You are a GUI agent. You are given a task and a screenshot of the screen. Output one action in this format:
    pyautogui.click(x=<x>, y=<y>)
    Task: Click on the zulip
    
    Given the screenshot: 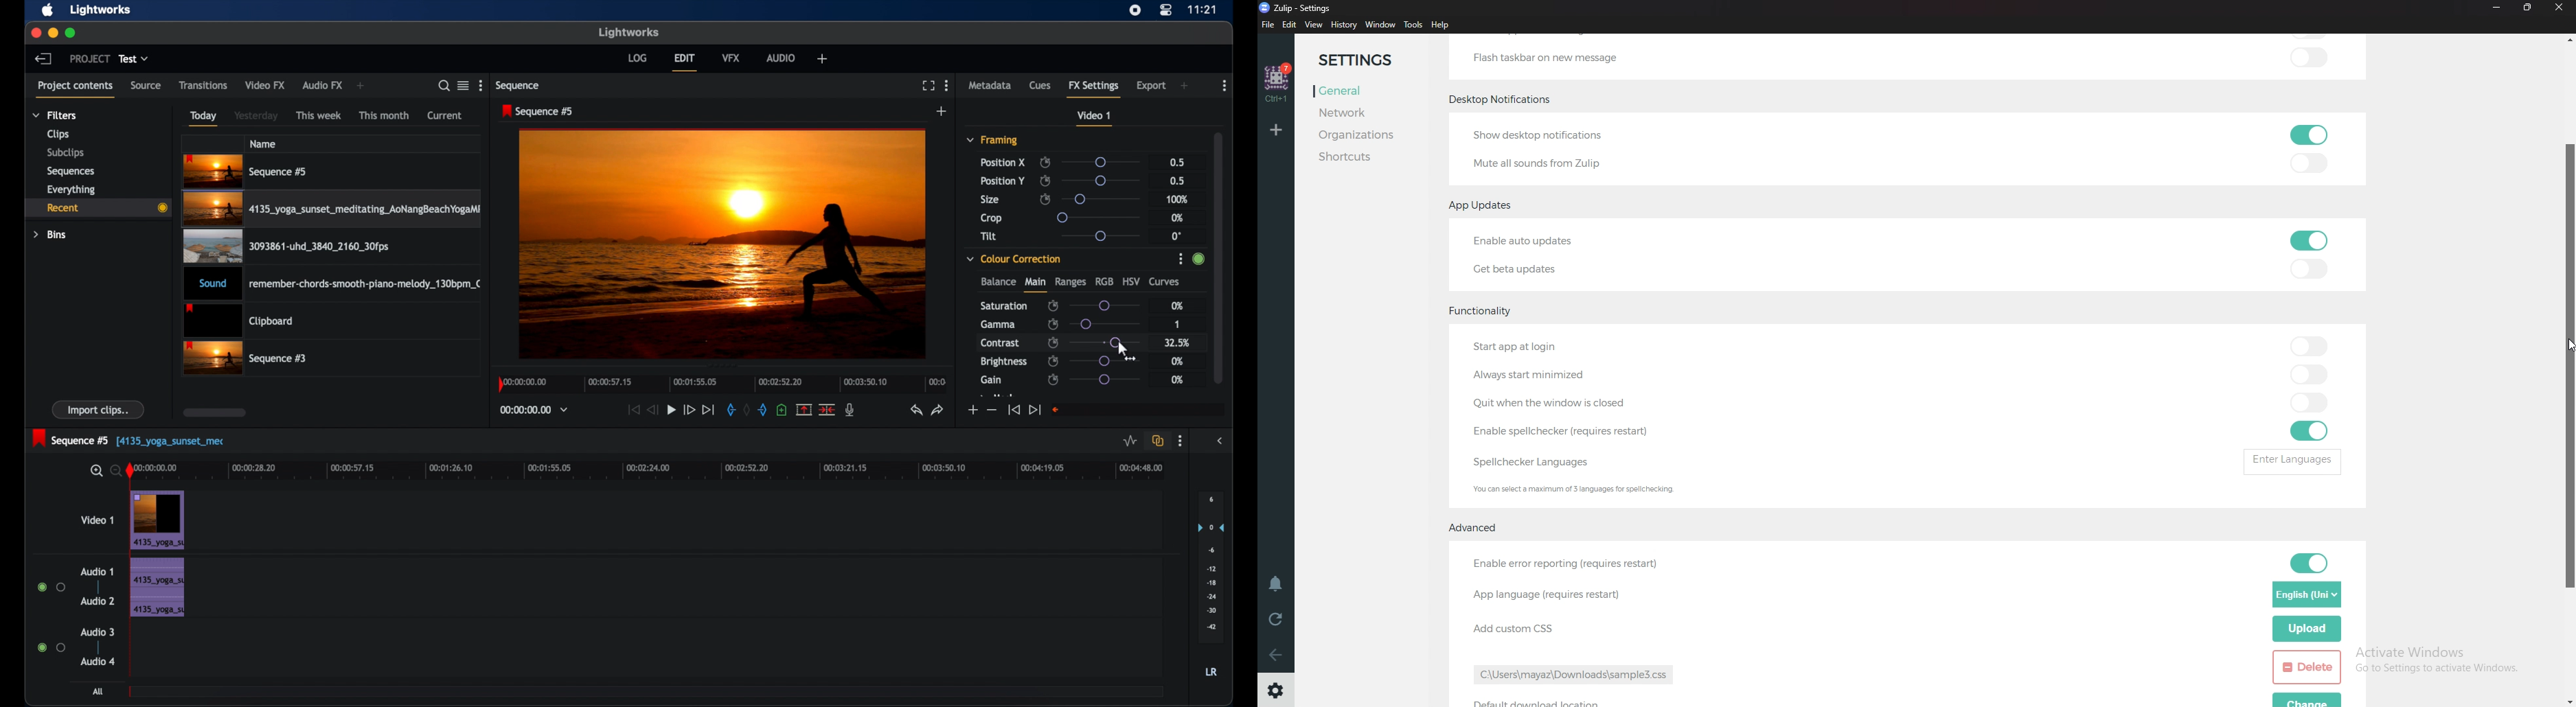 What is the action you would take?
    pyautogui.click(x=1294, y=7)
    